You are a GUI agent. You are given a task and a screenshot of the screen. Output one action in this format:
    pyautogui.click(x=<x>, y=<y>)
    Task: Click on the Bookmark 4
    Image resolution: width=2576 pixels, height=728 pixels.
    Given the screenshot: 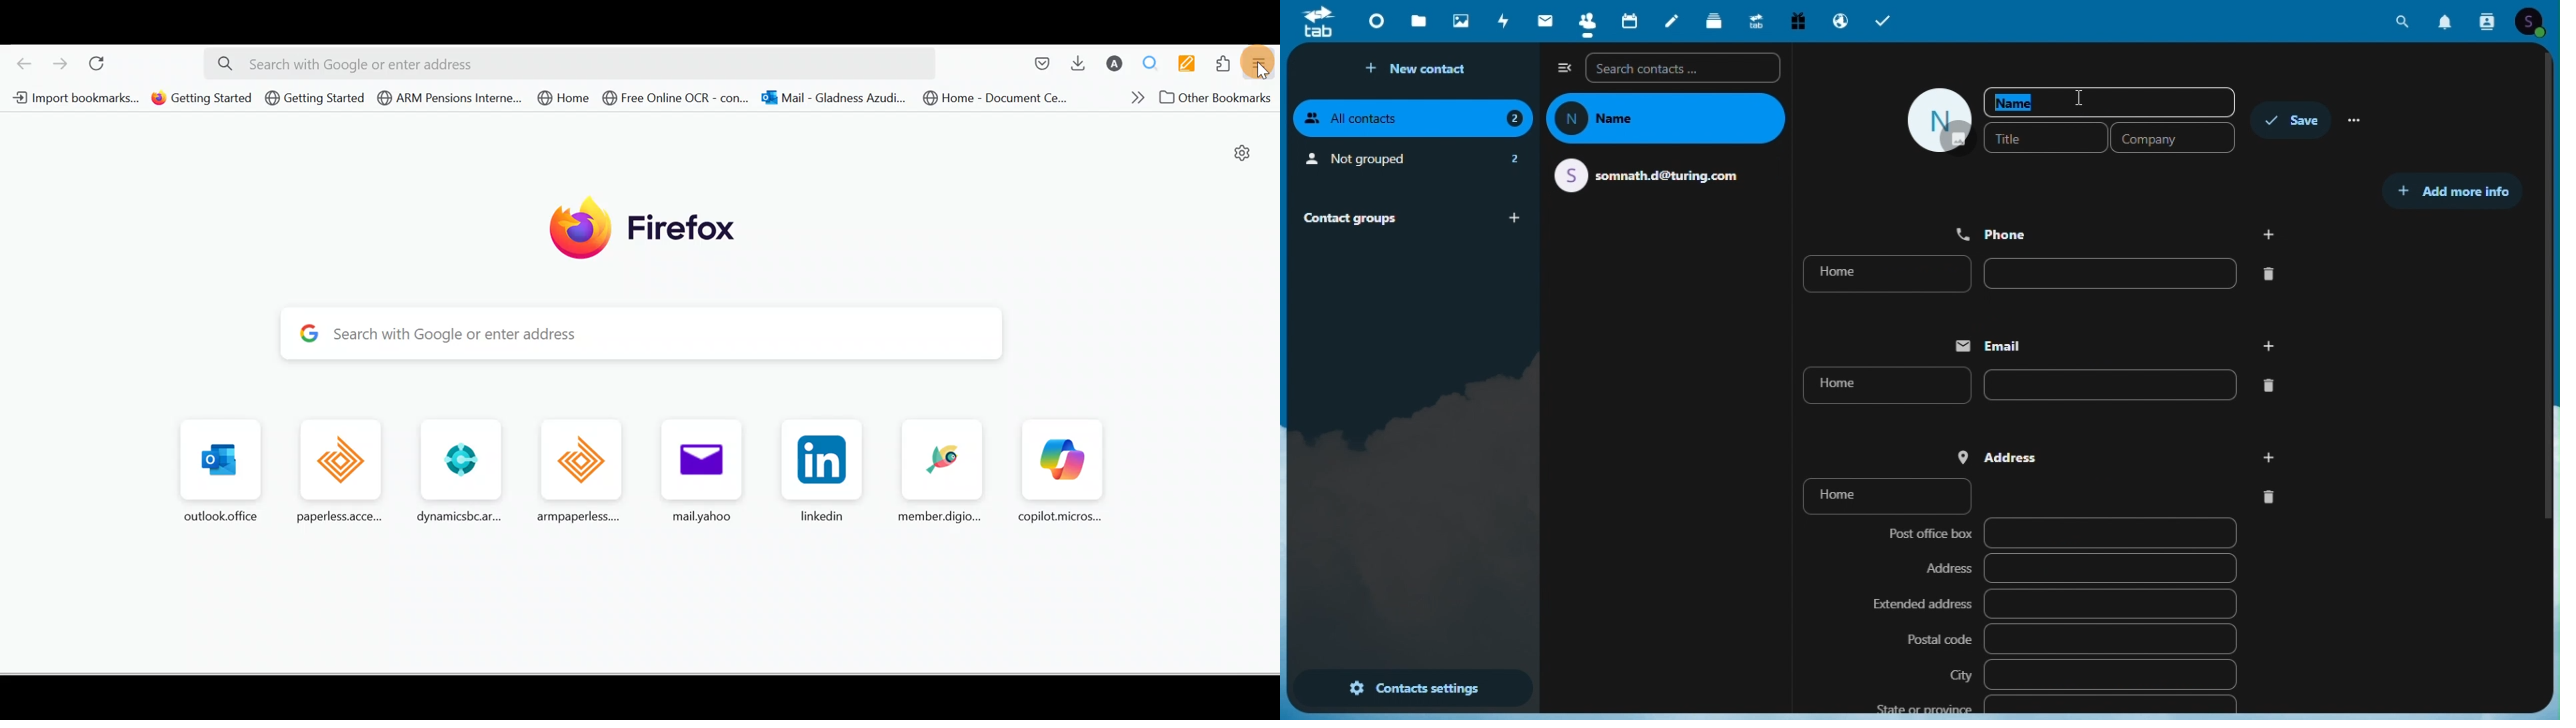 What is the action you would take?
    pyautogui.click(x=445, y=98)
    